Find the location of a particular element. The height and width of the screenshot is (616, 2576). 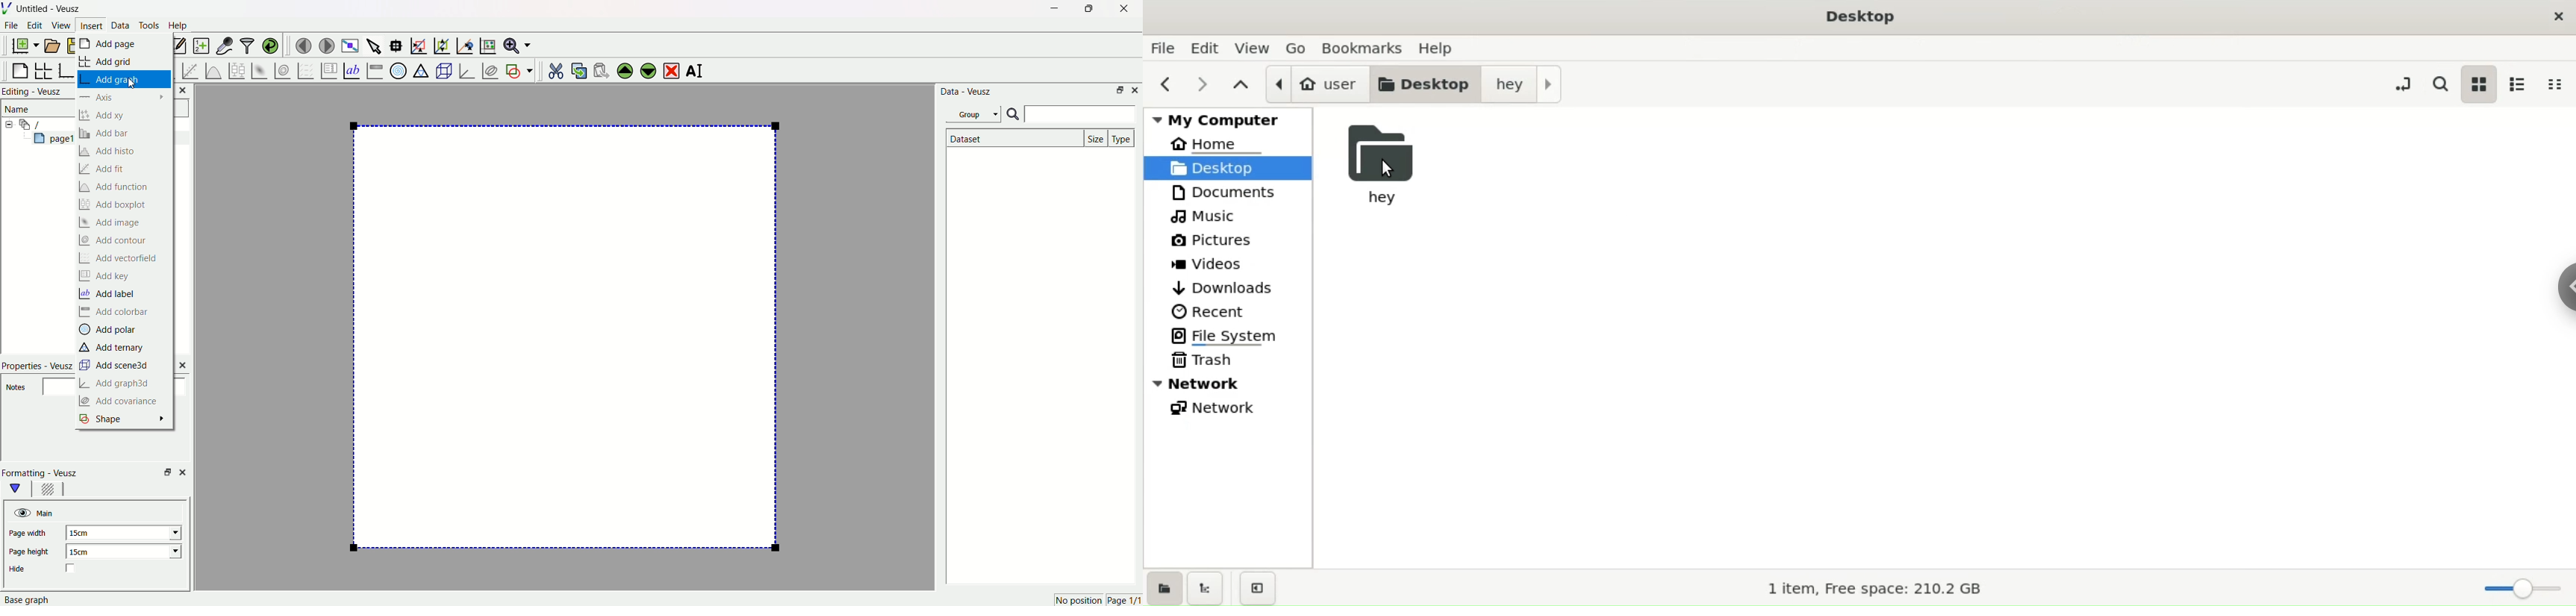

Add boxplot is located at coordinates (122, 204).